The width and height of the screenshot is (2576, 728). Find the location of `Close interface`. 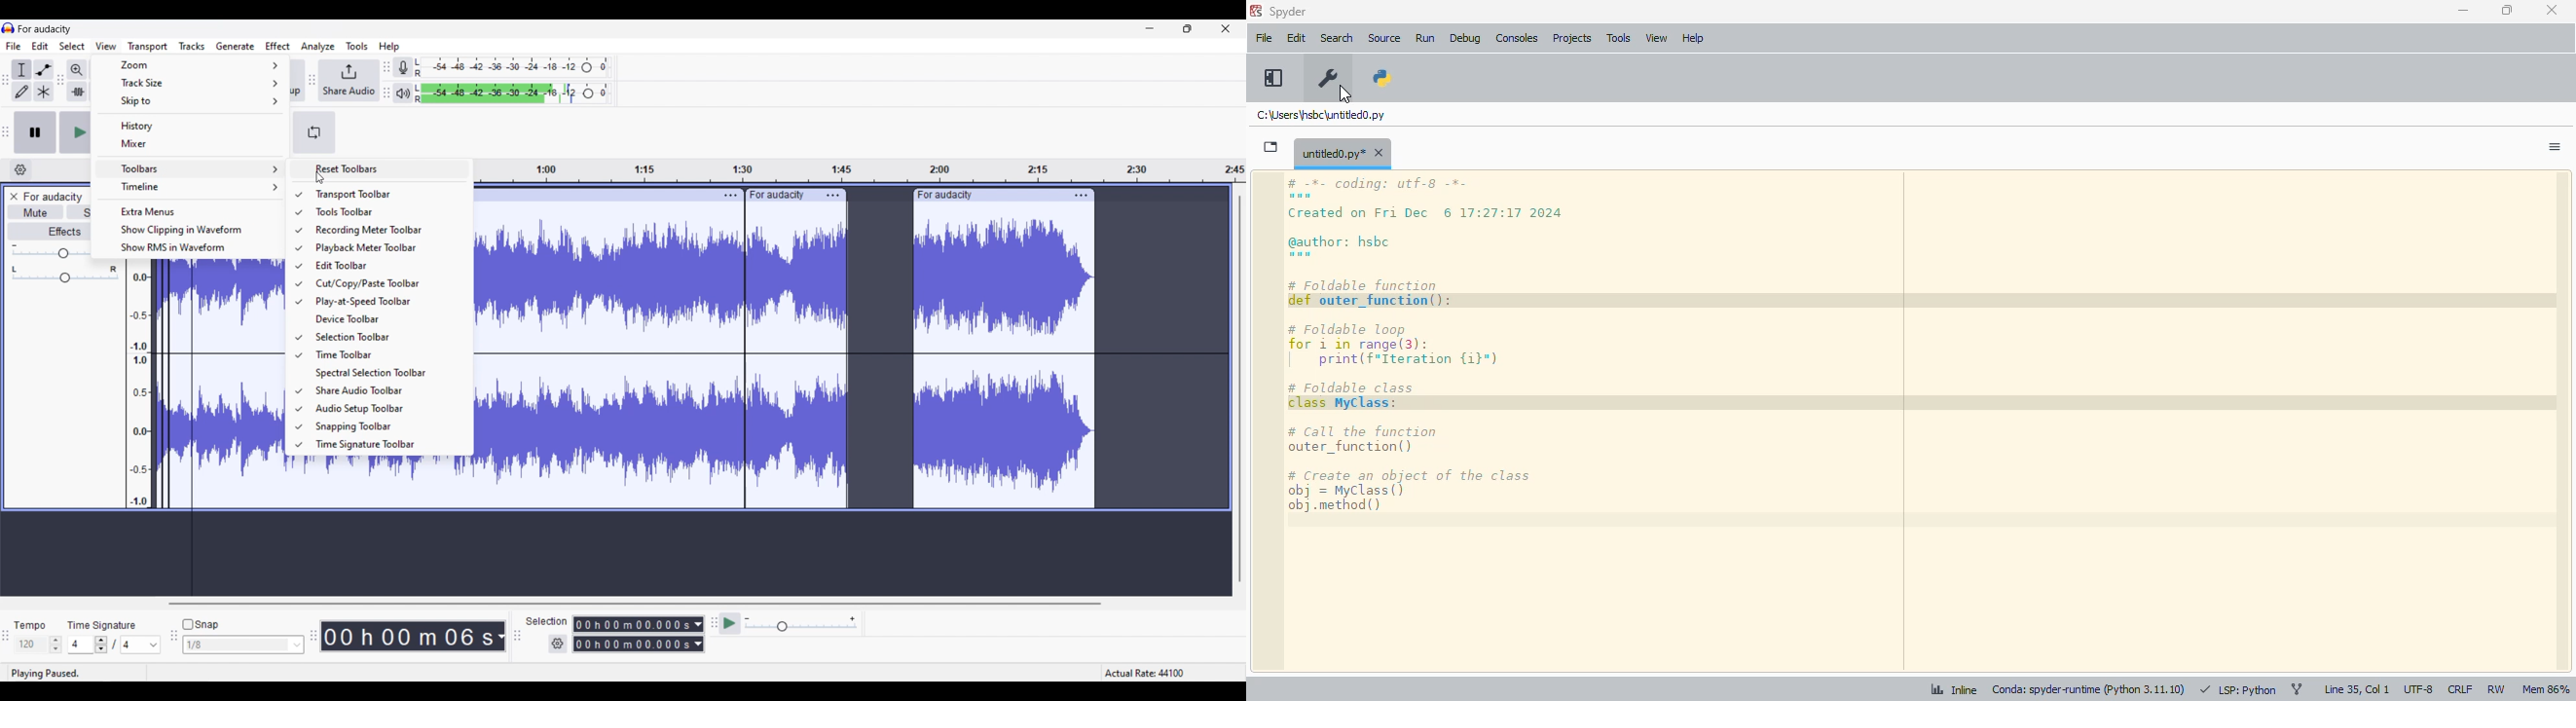

Close interface is located at coordinates (1226, 29).